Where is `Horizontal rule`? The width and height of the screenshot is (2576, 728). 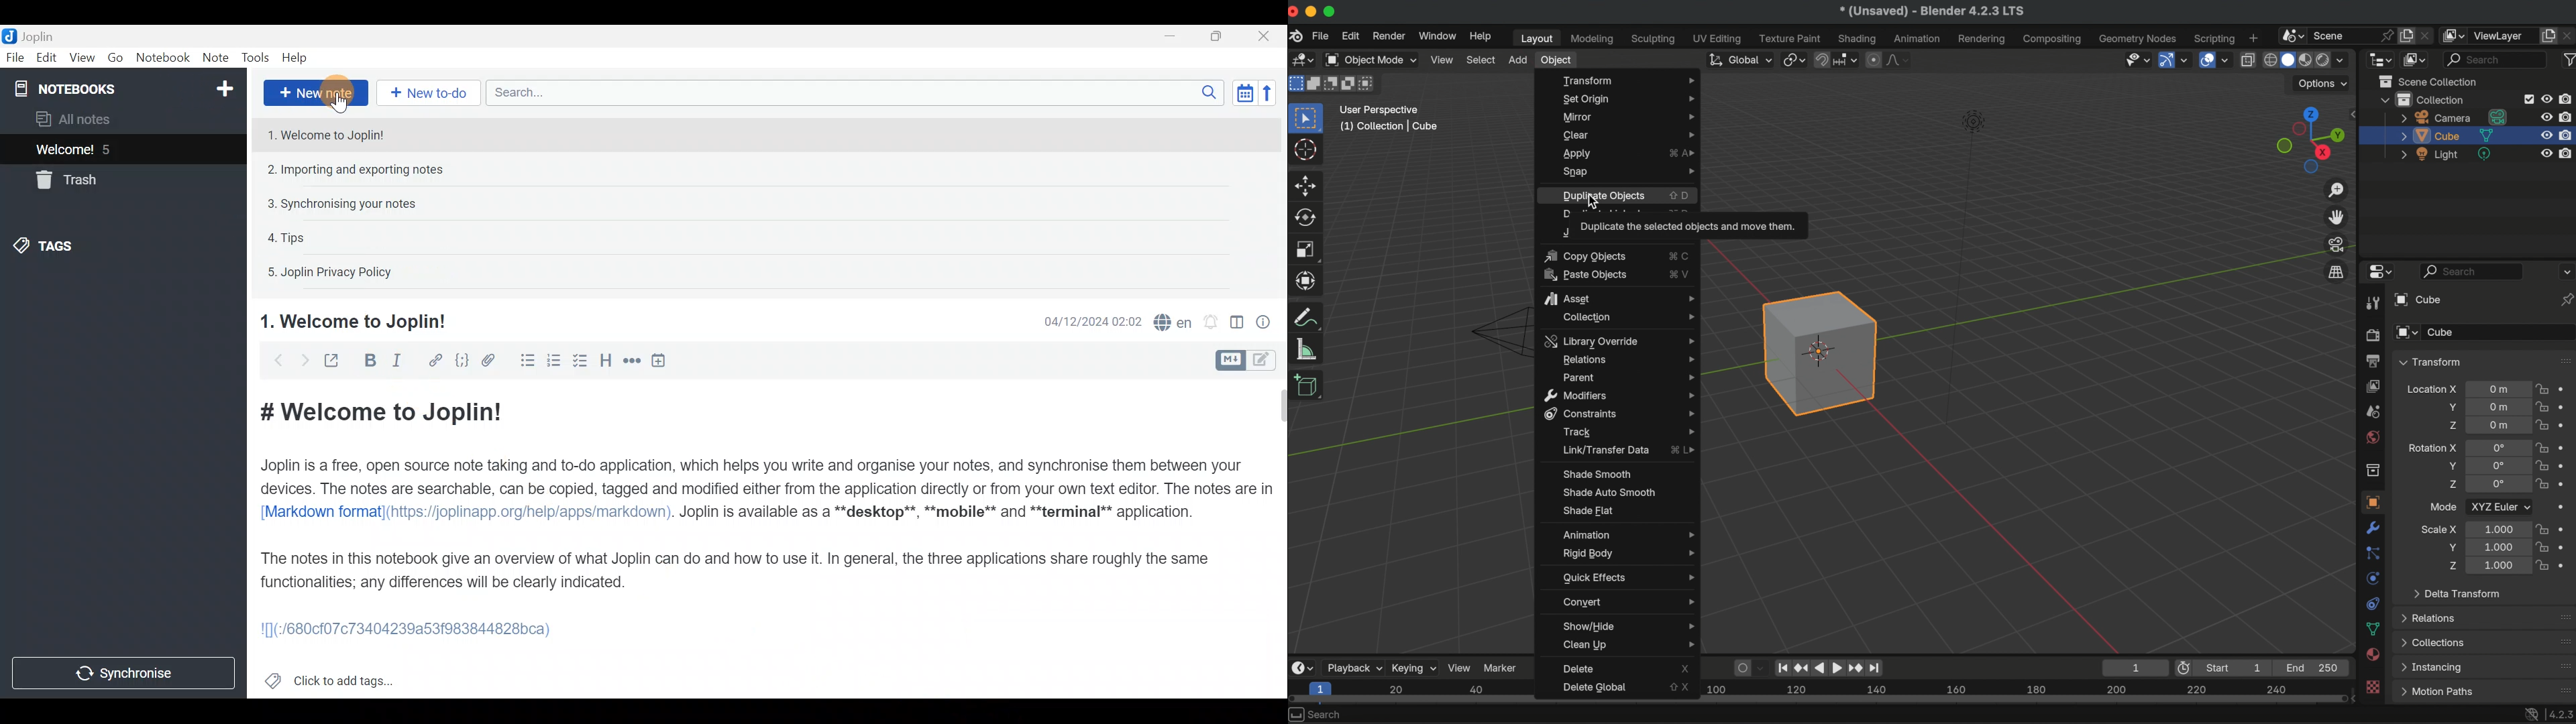 Horizontal rule is located at coordinates (633, 363).